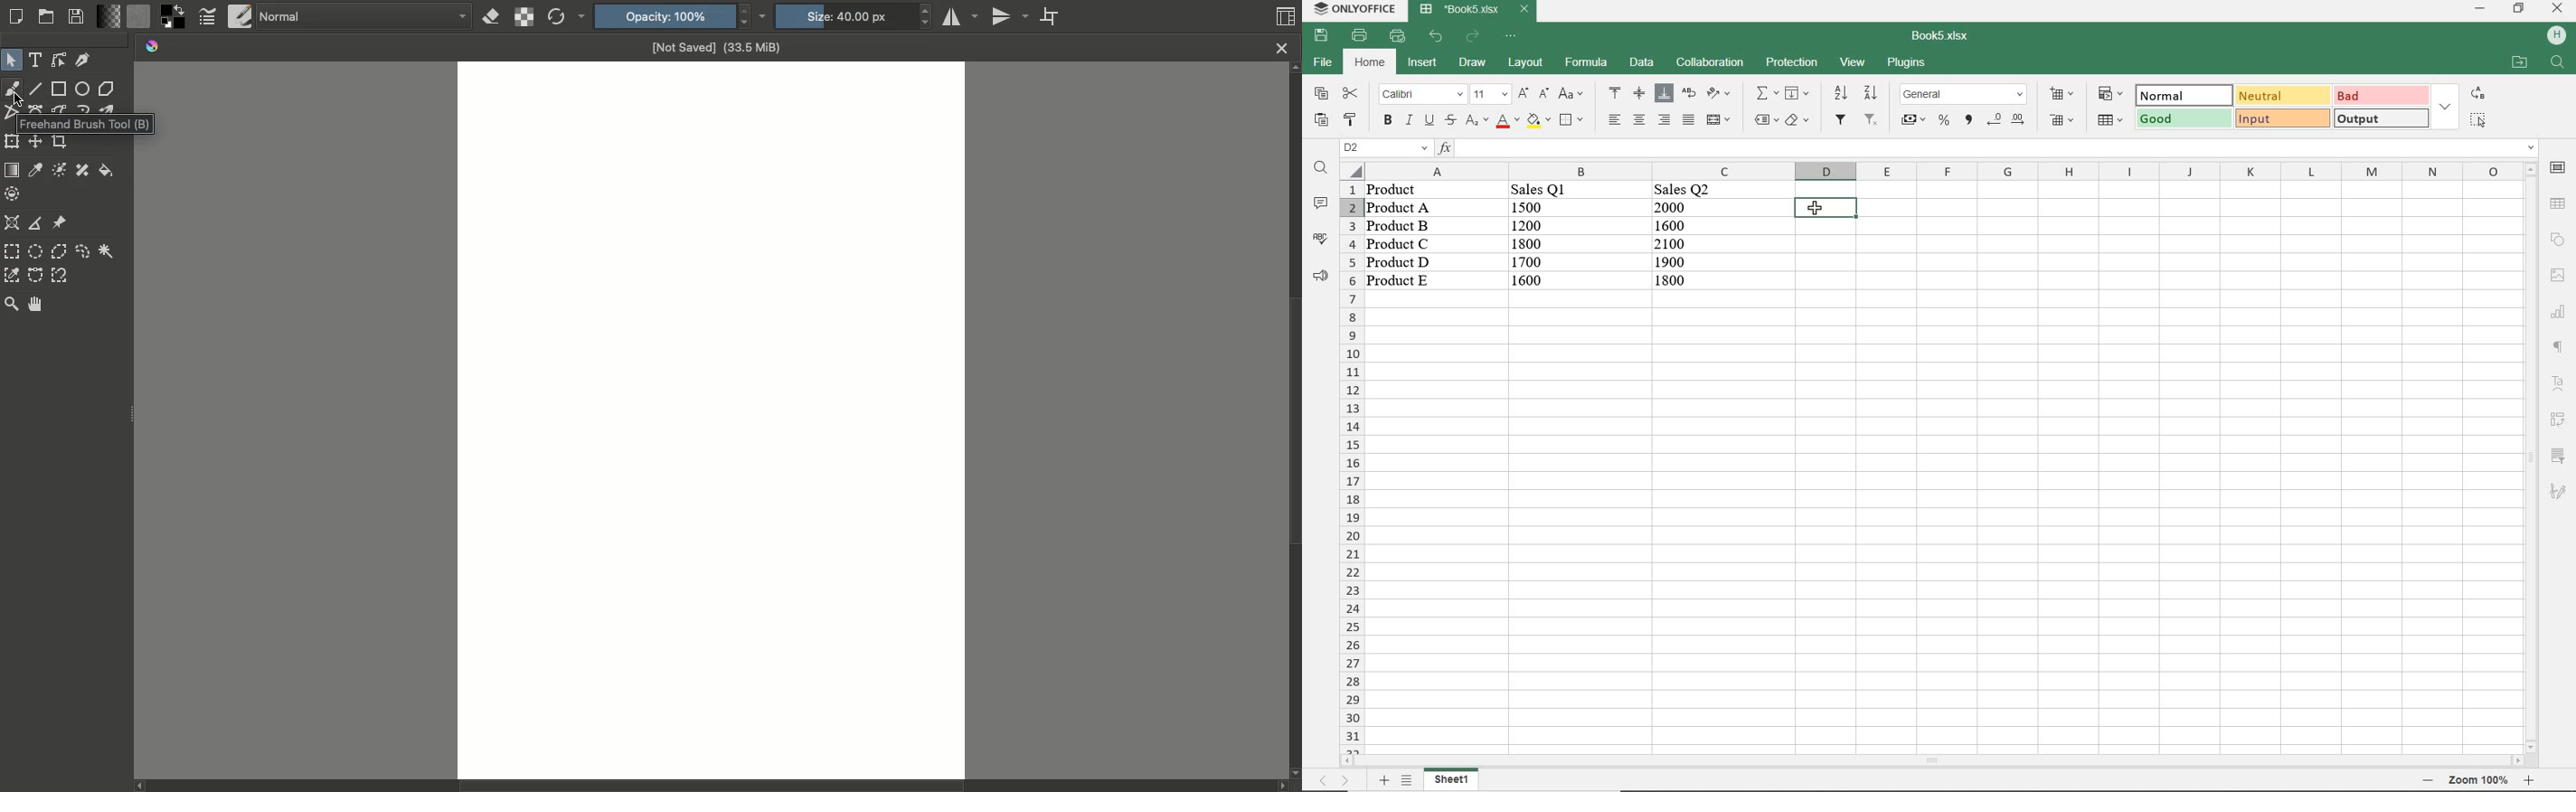 This screenshot has width=2576, height=812. What do you see at coordinates (239, 16) in the screenshot?
I see `Choose brush preset` at bounding box center [239, 16].